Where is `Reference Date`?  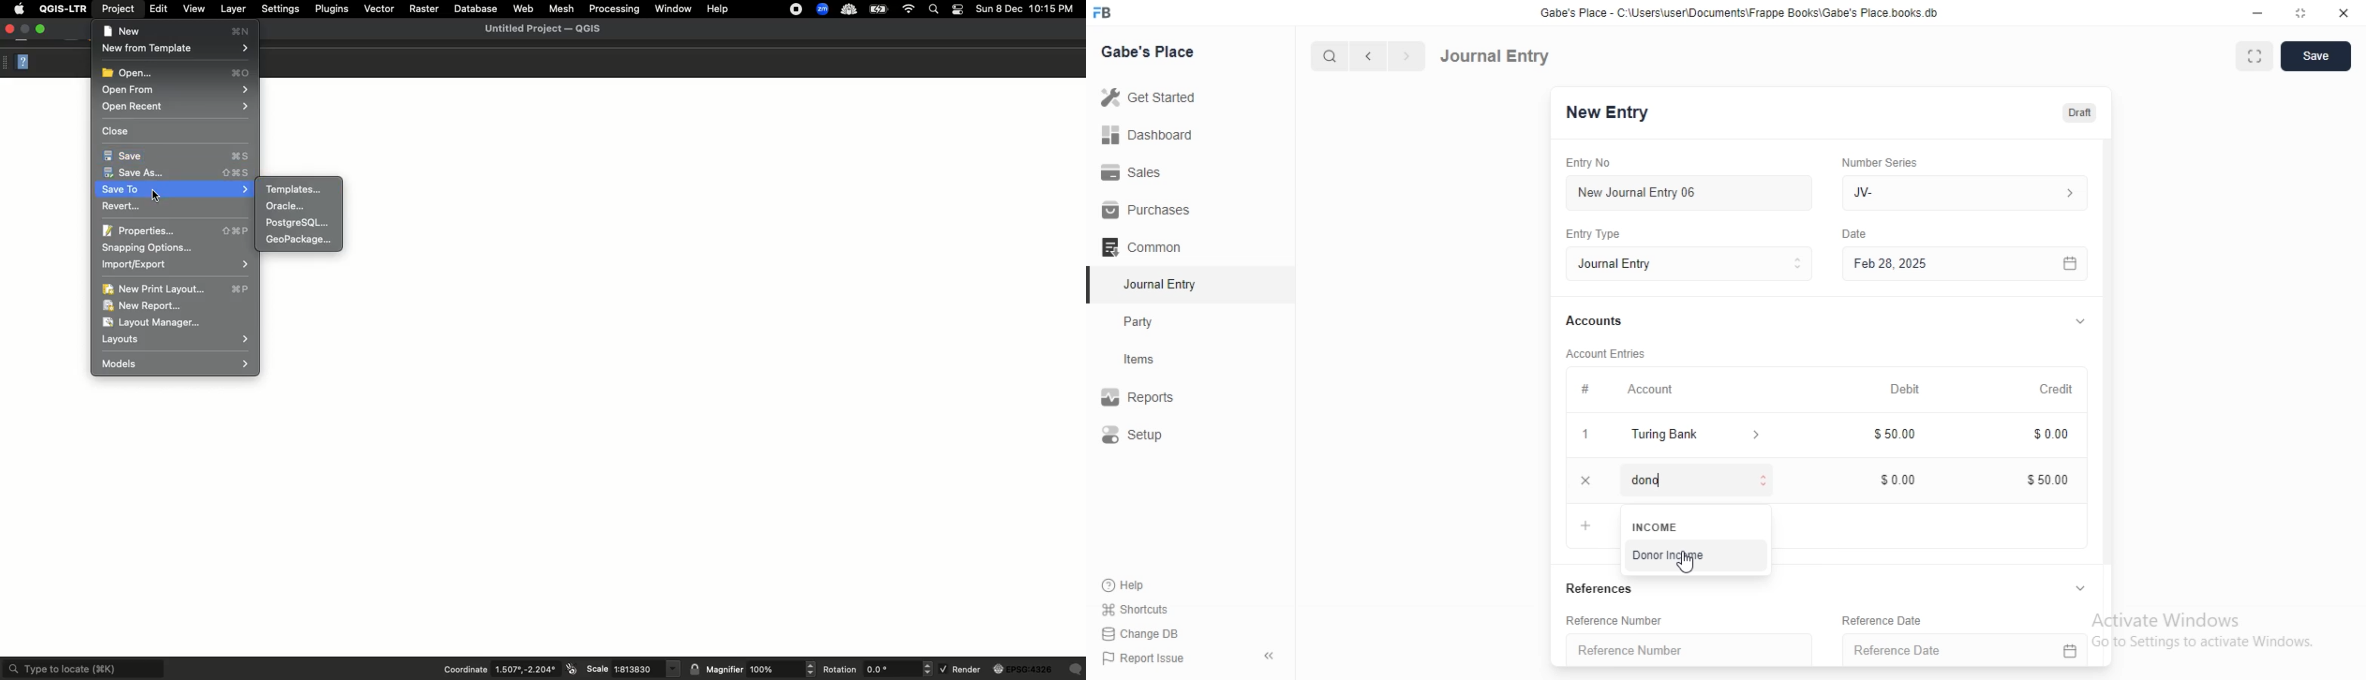 Reference Date is located at coordinates (1893, 620).